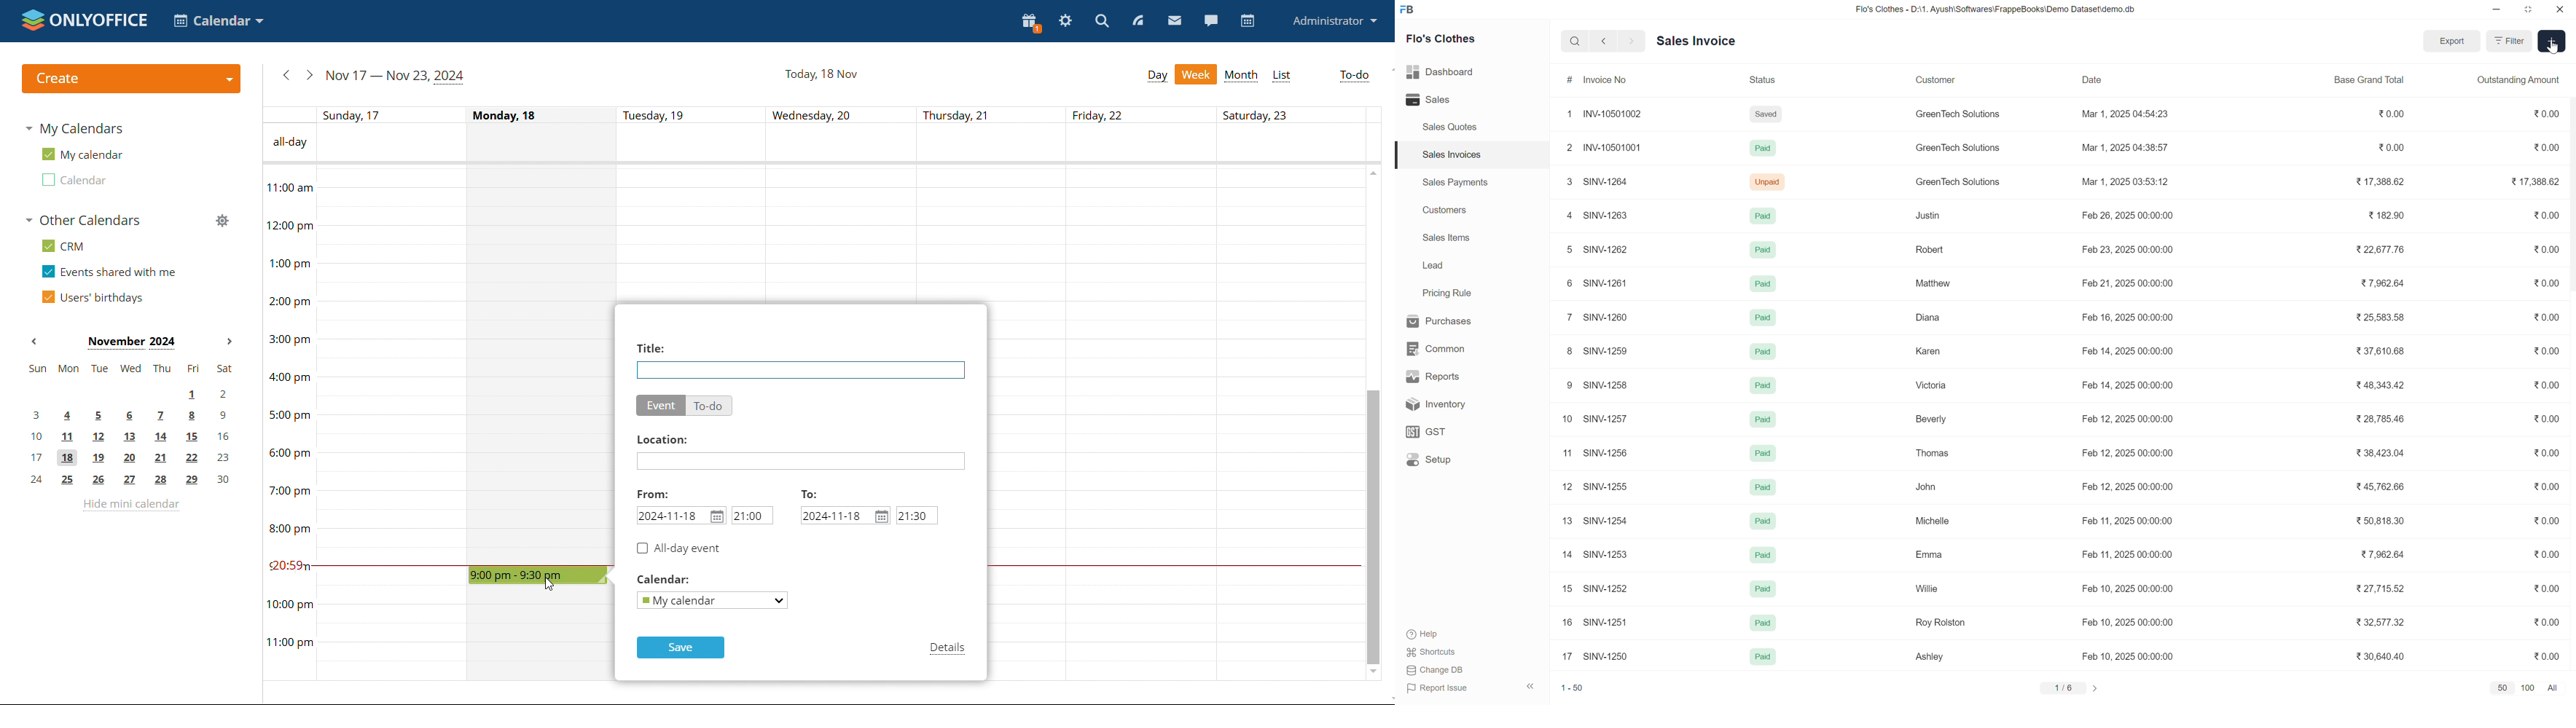  What do you see at coordinates (1566, 216) in the screenshot?
I see `4` at bounding box center [1566, 216].